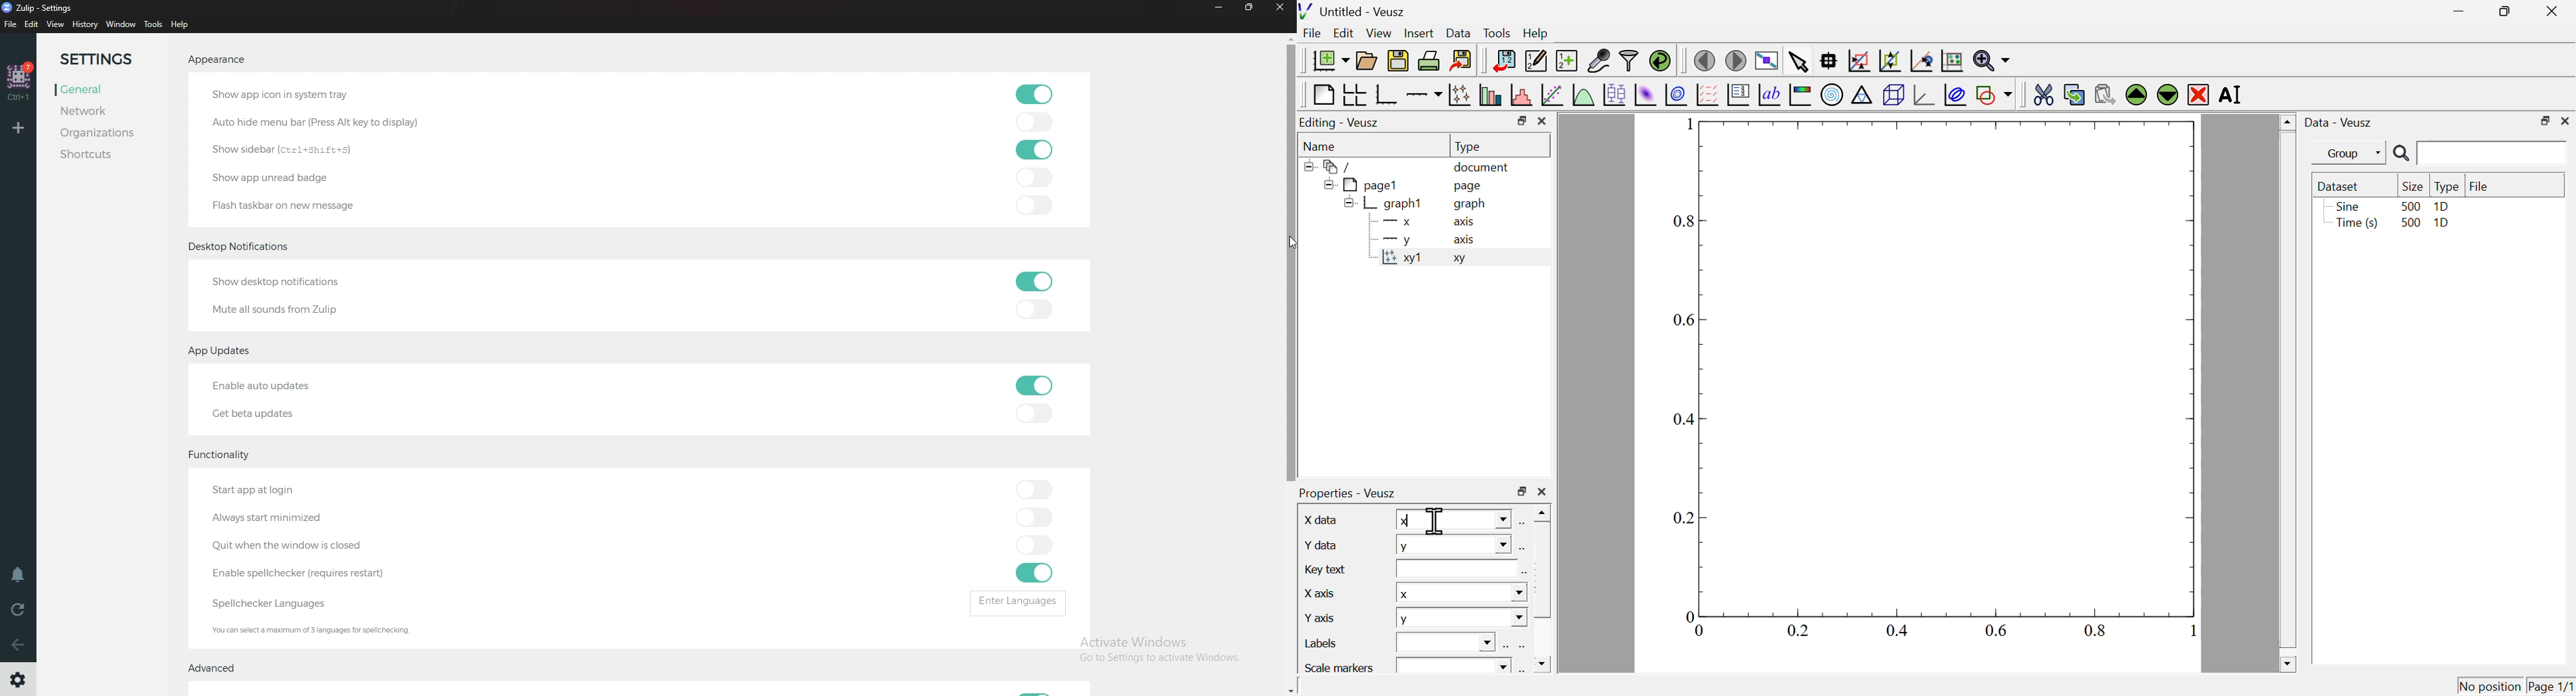  I want to click on Minimize, so click(1220, 7).